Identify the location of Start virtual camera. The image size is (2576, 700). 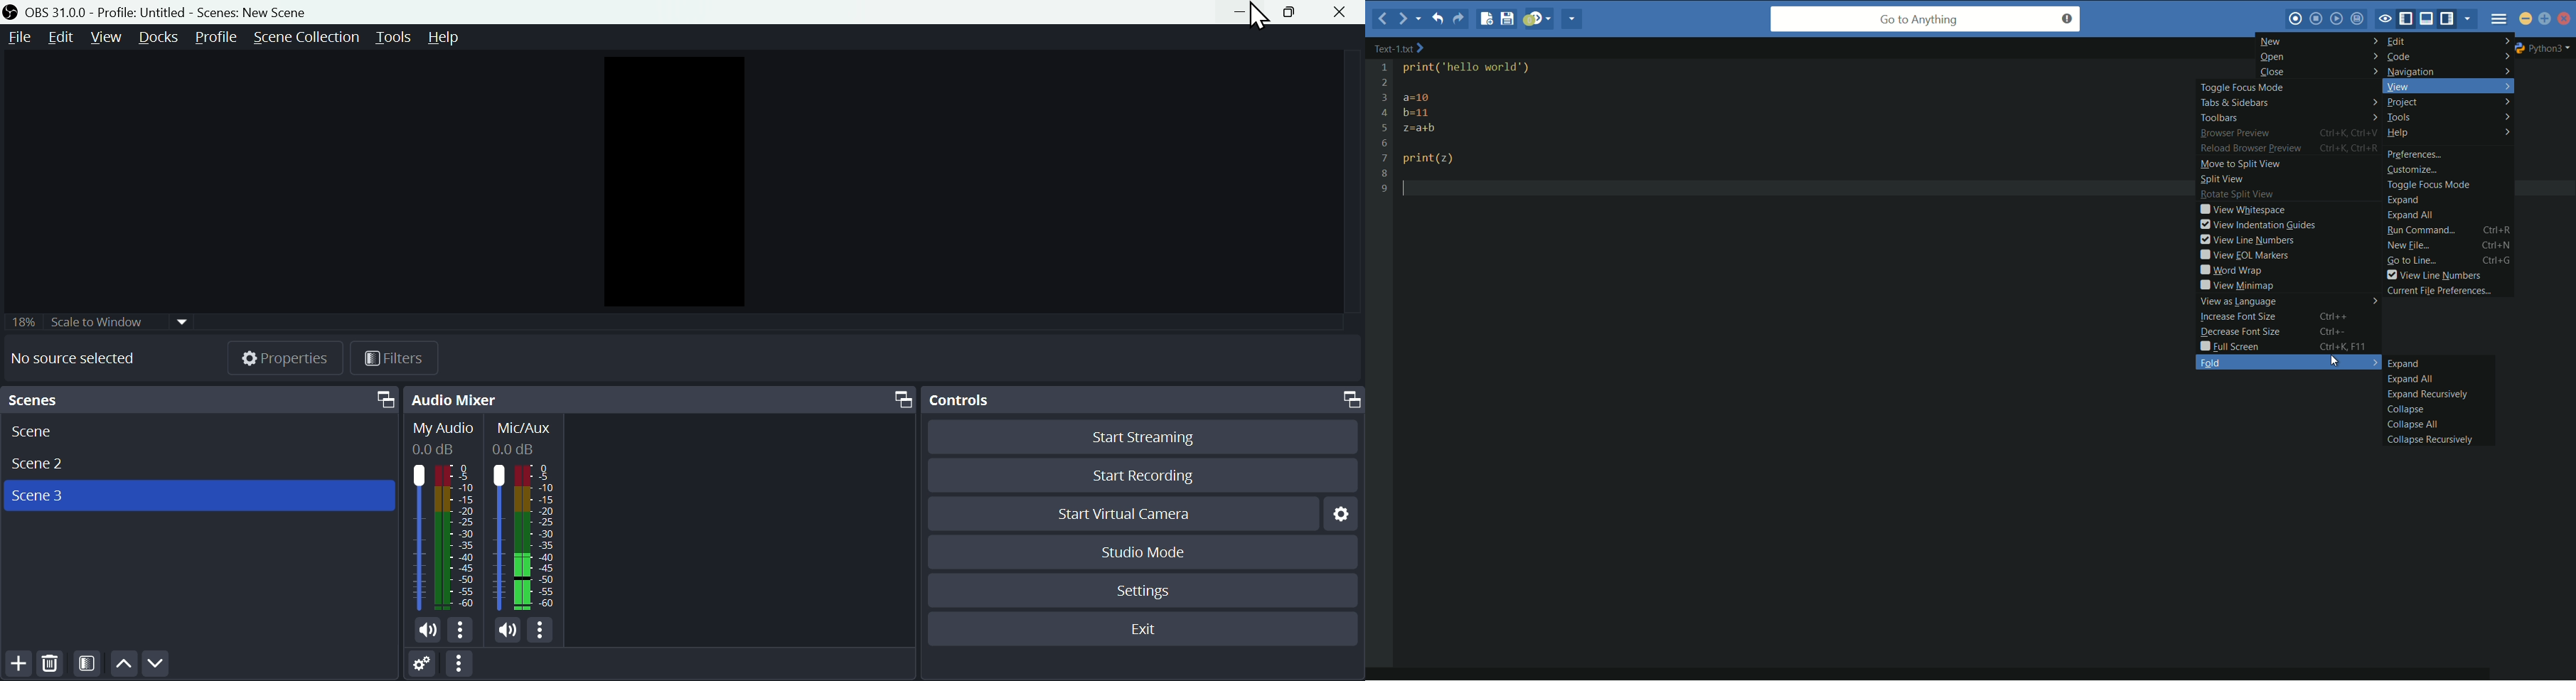
(1123, 511).